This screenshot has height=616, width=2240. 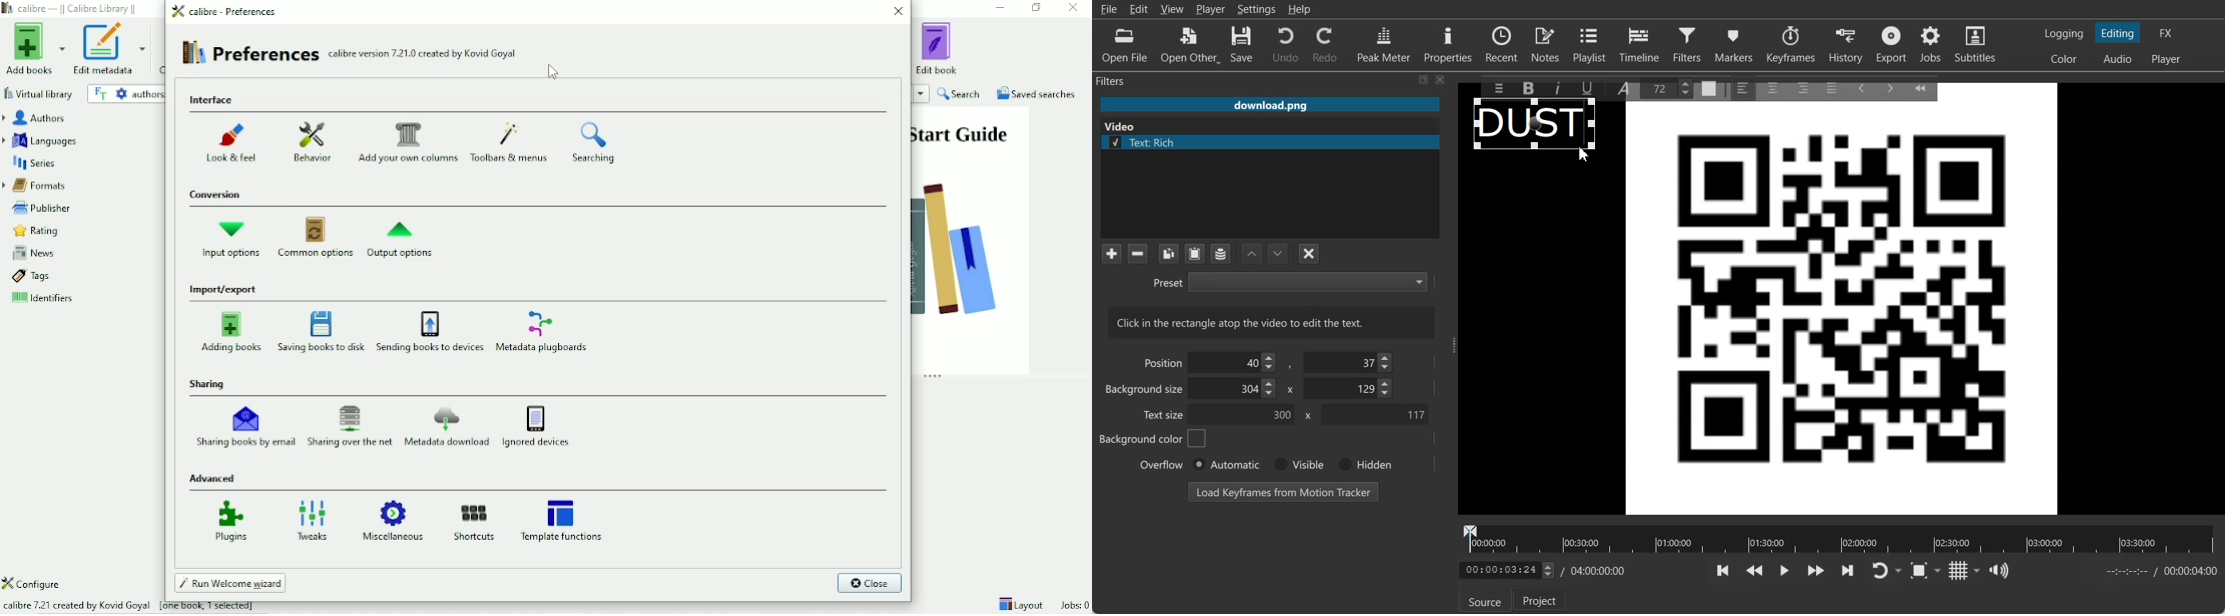 I want to click on Open File, so click(x=1125, y=46).